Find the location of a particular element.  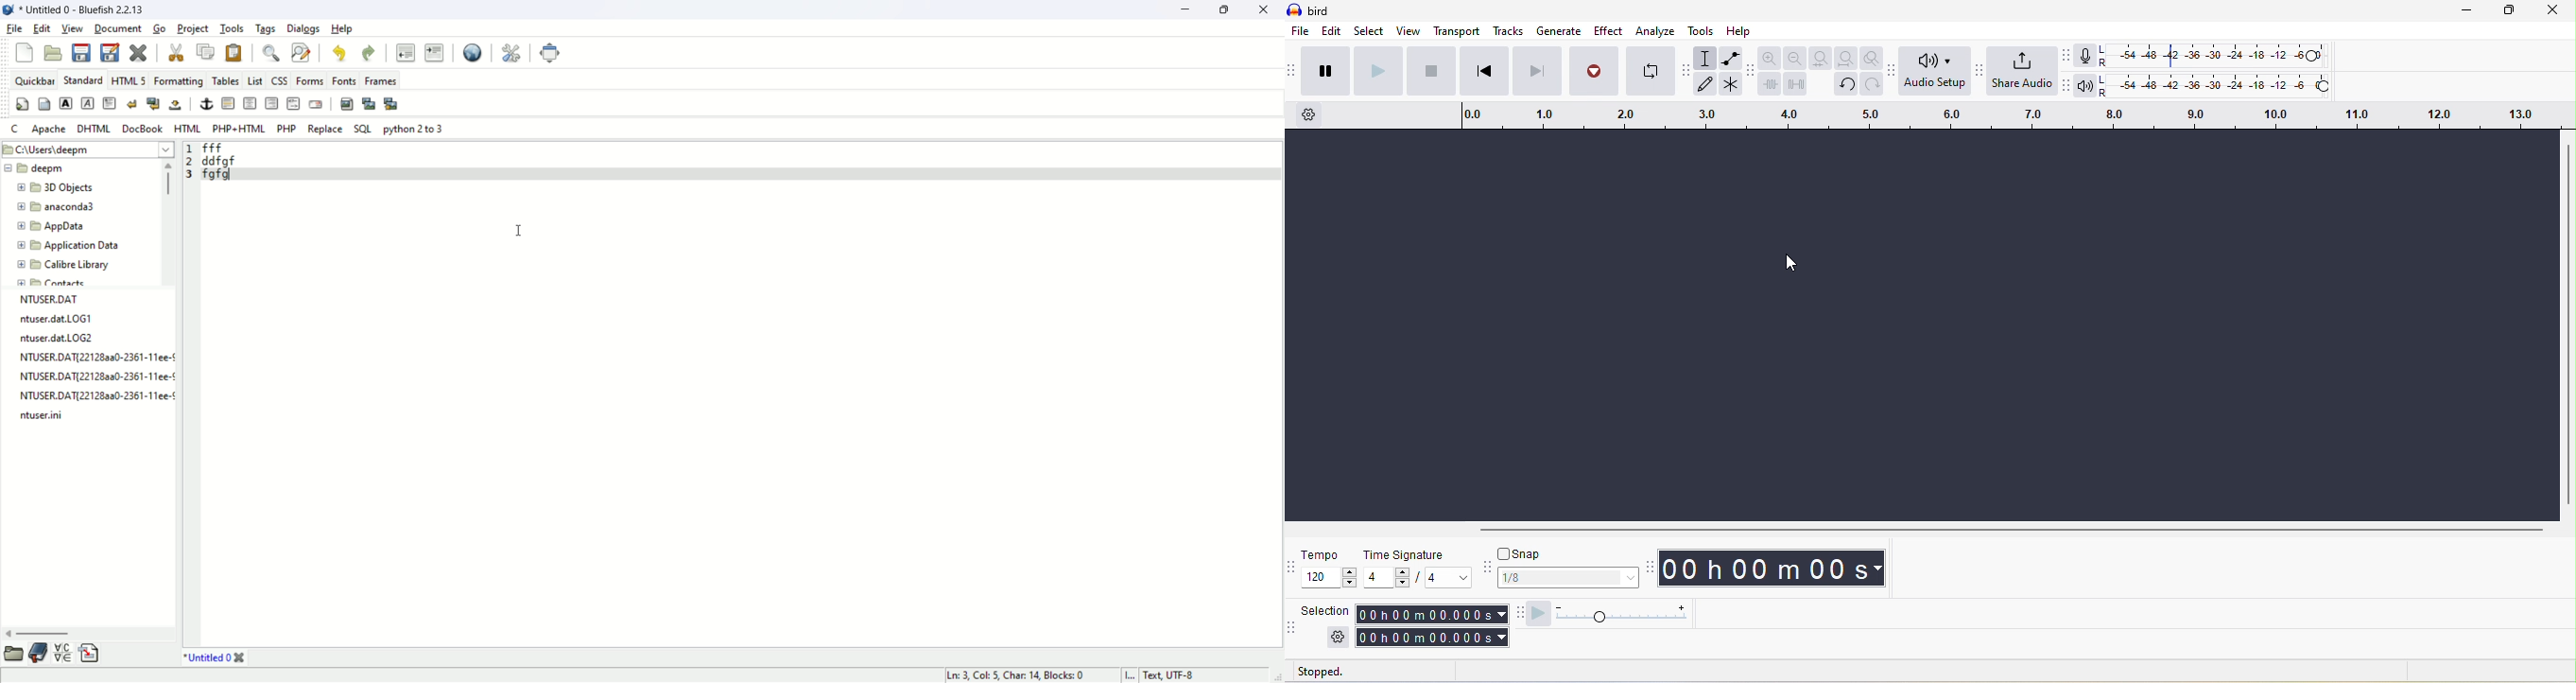

advanced find and replace is located at coordinates (300, 51).